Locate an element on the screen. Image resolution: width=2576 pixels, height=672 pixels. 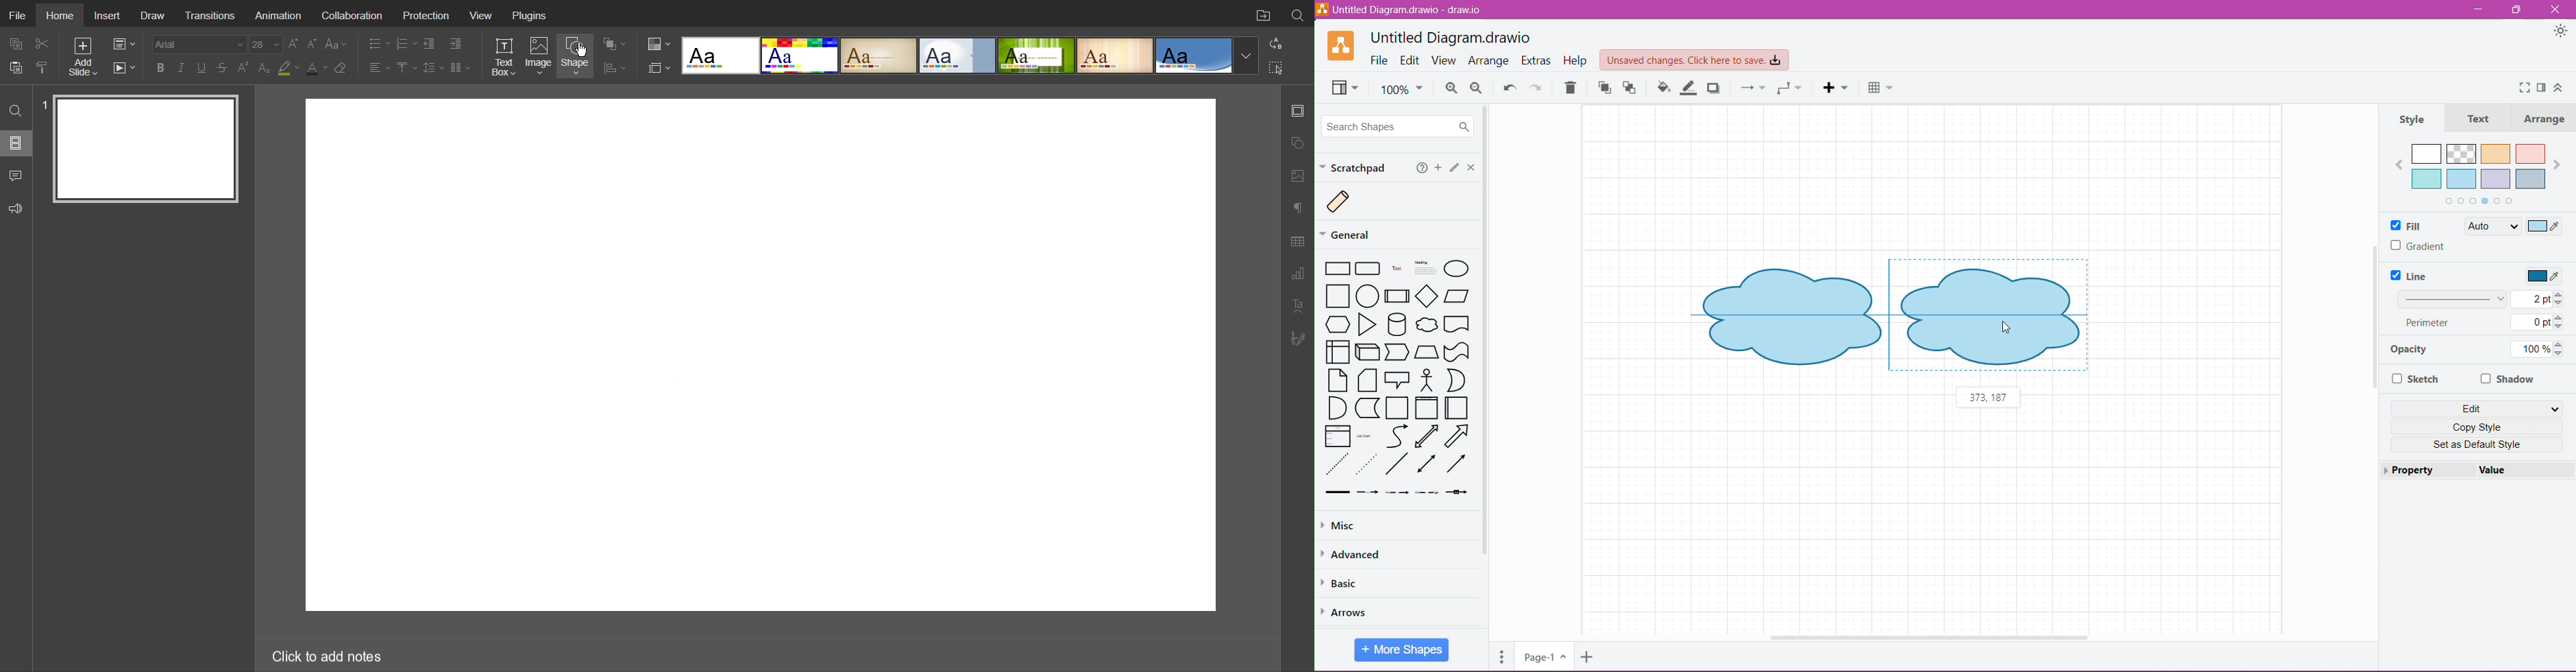
Selection is located at coordinates (1277, 67).